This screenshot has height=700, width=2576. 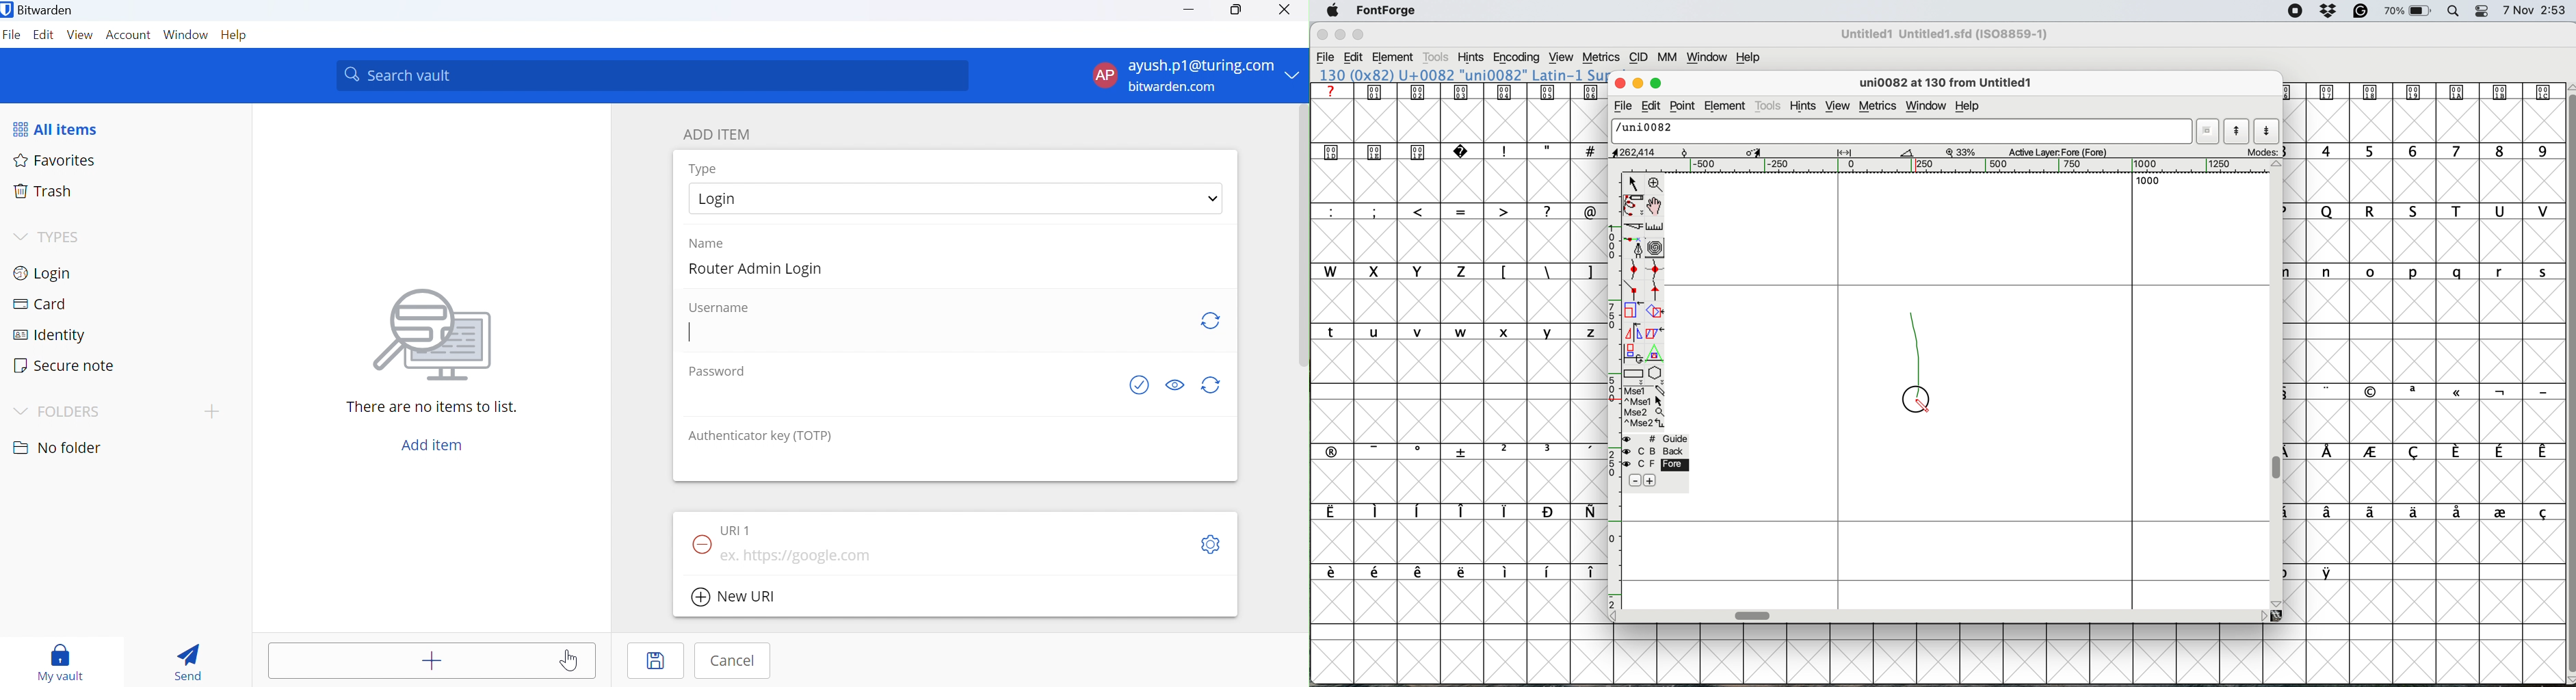 What do you see at coordinates (799, 556) in the screenshot?
I see `https://google ta` at bounding box center [799, 556].